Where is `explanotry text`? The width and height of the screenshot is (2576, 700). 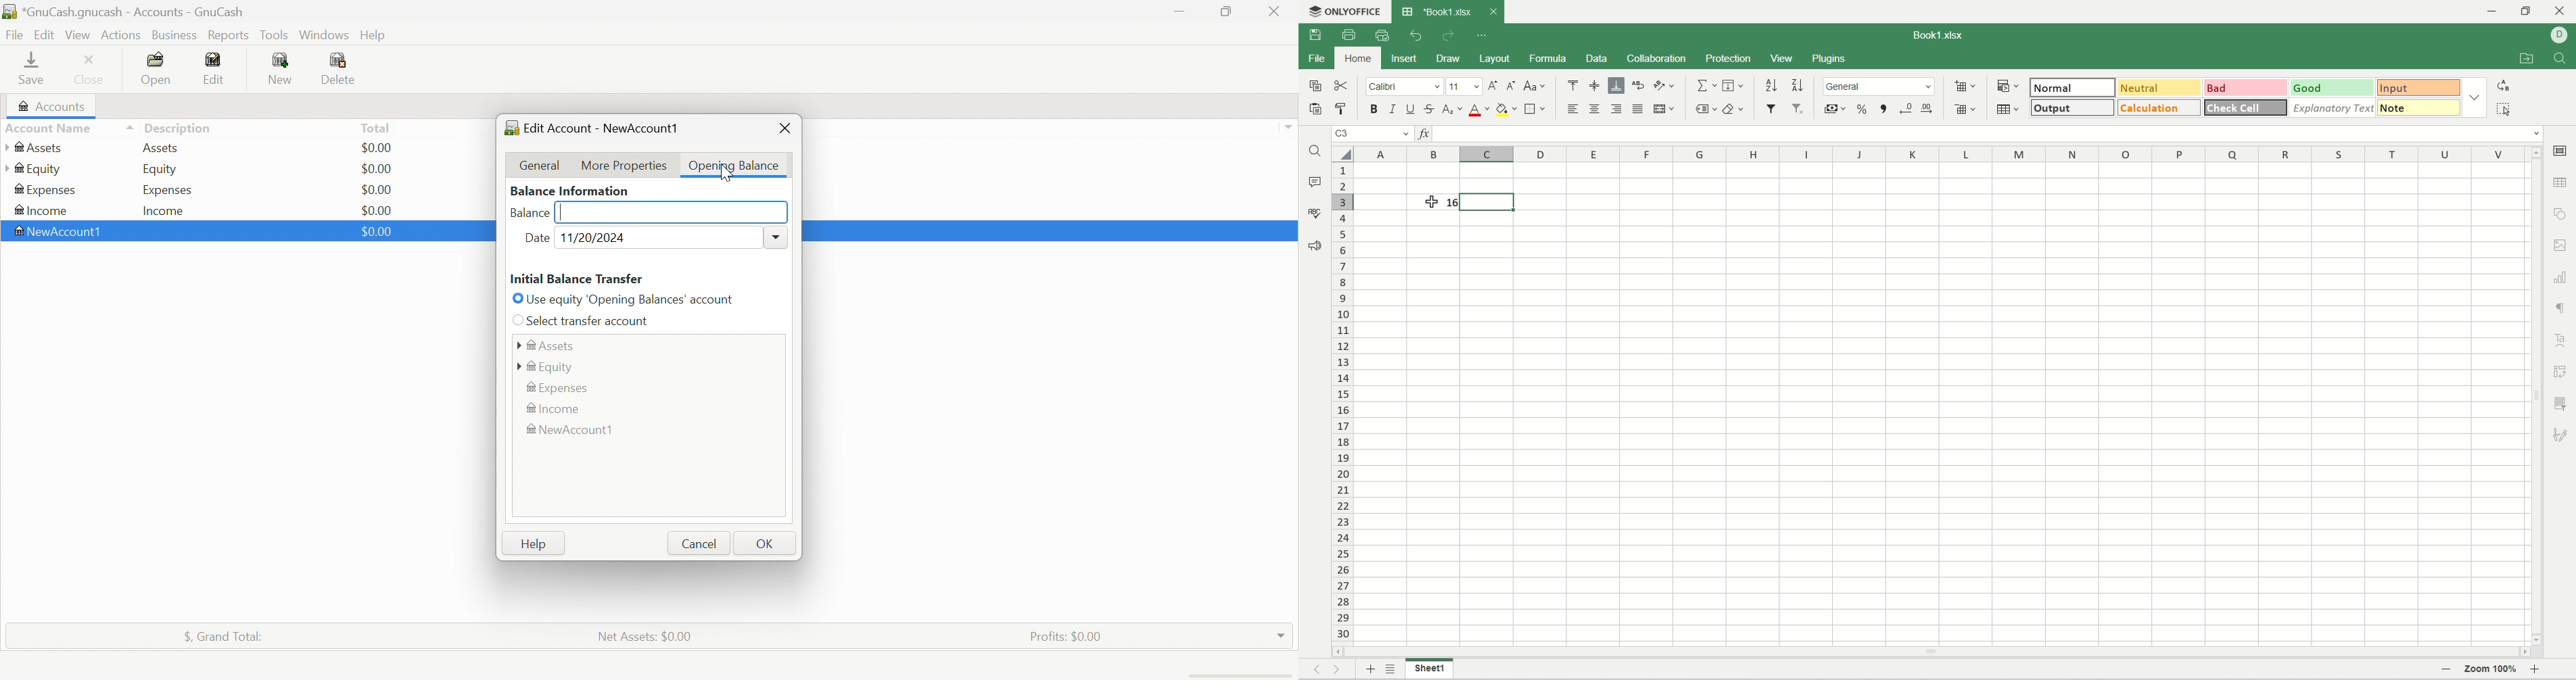 explanotry text is located at coordinates (2334, 108).